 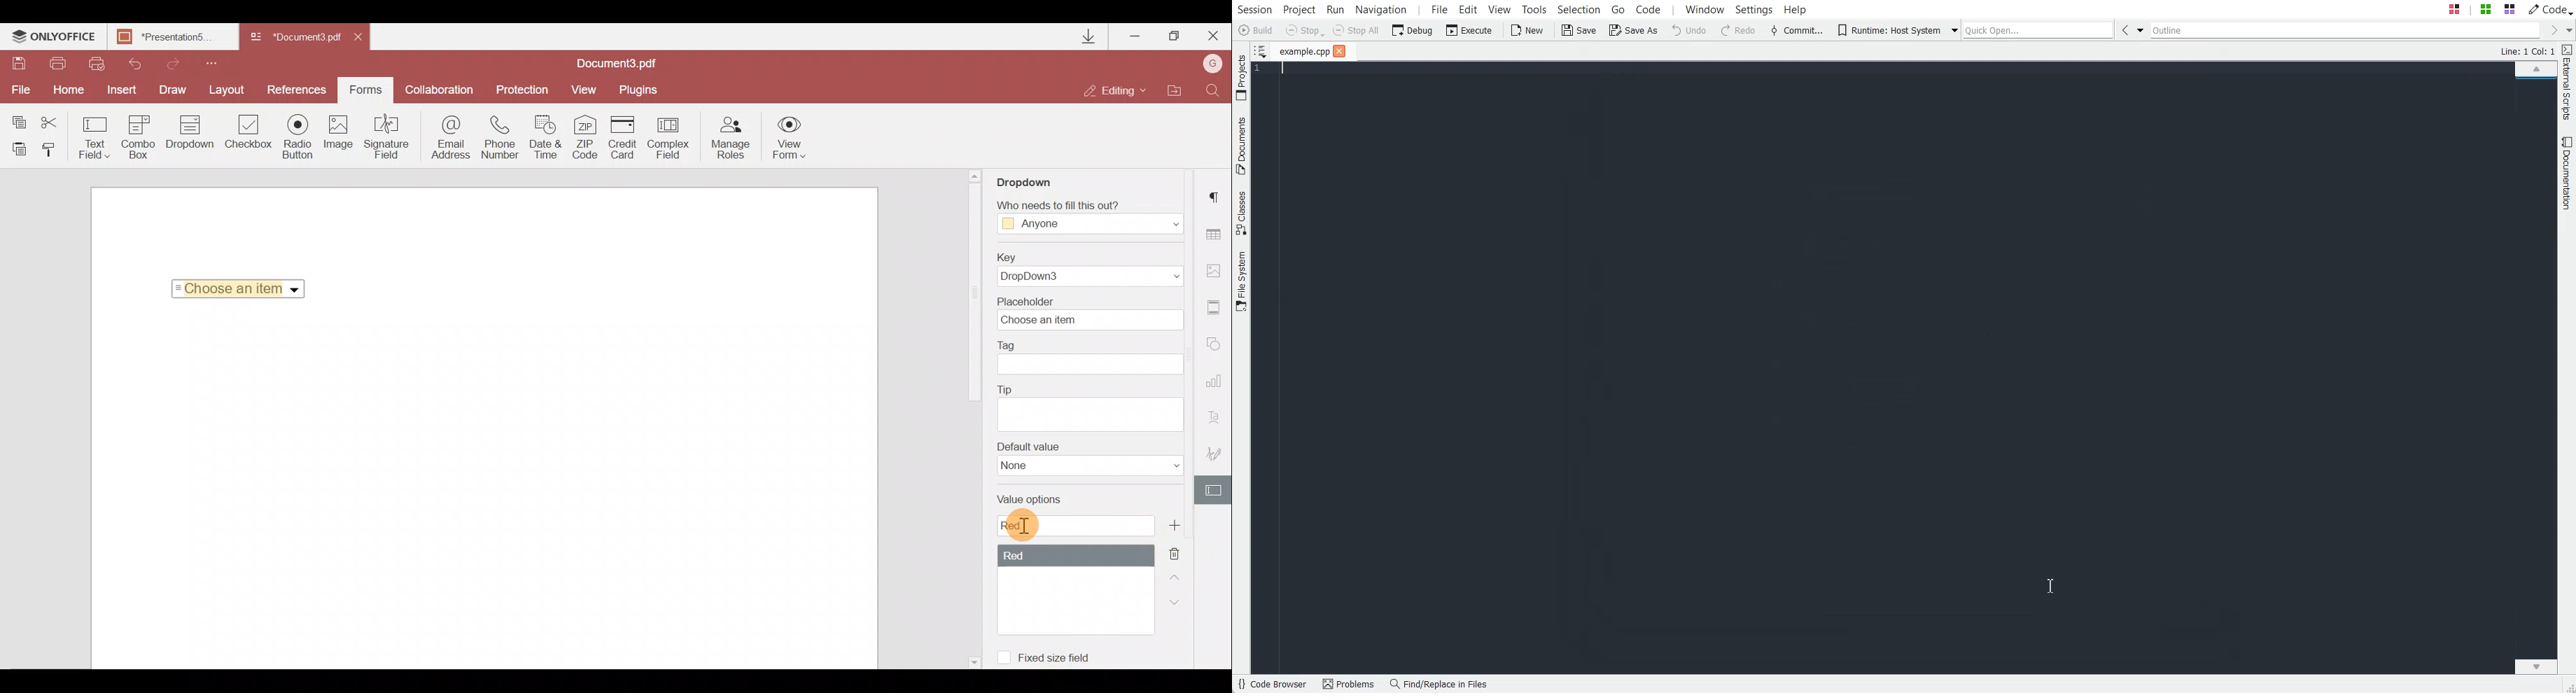 I want to click on Paste, so click(x=18, y=151).